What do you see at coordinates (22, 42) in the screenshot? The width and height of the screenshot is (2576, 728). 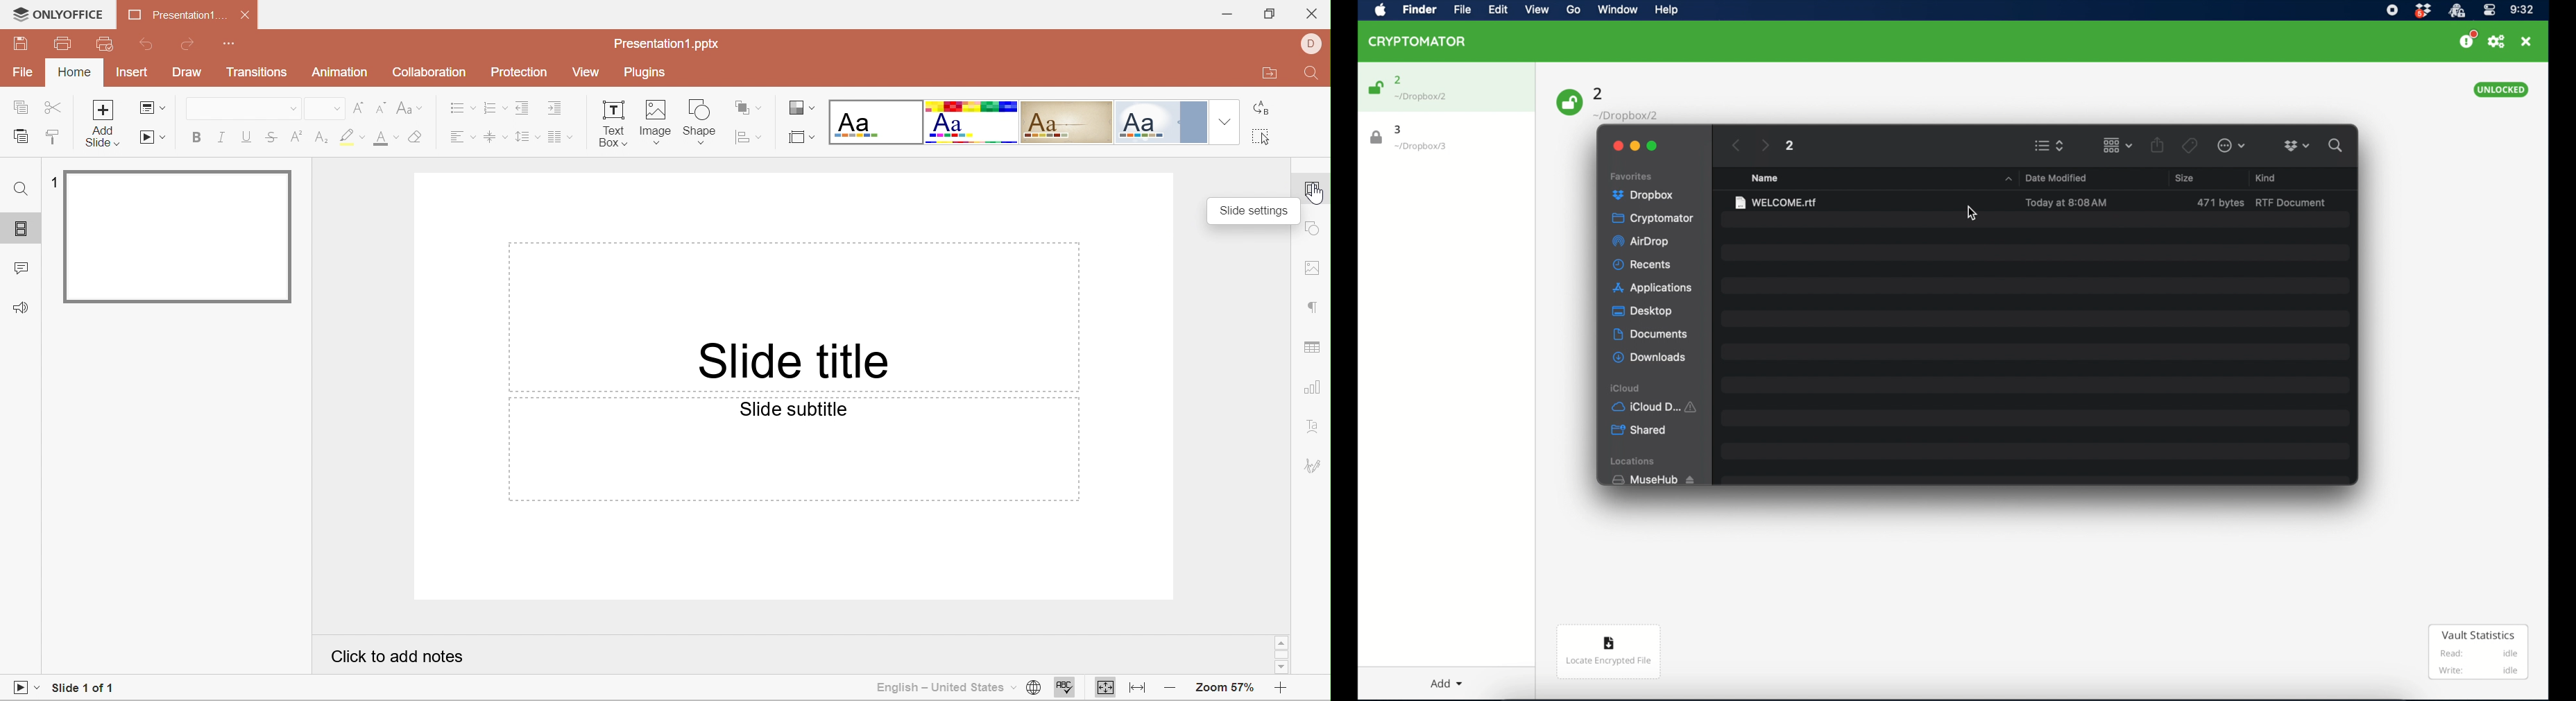 I see `Save` at bounding box center [22, 42].